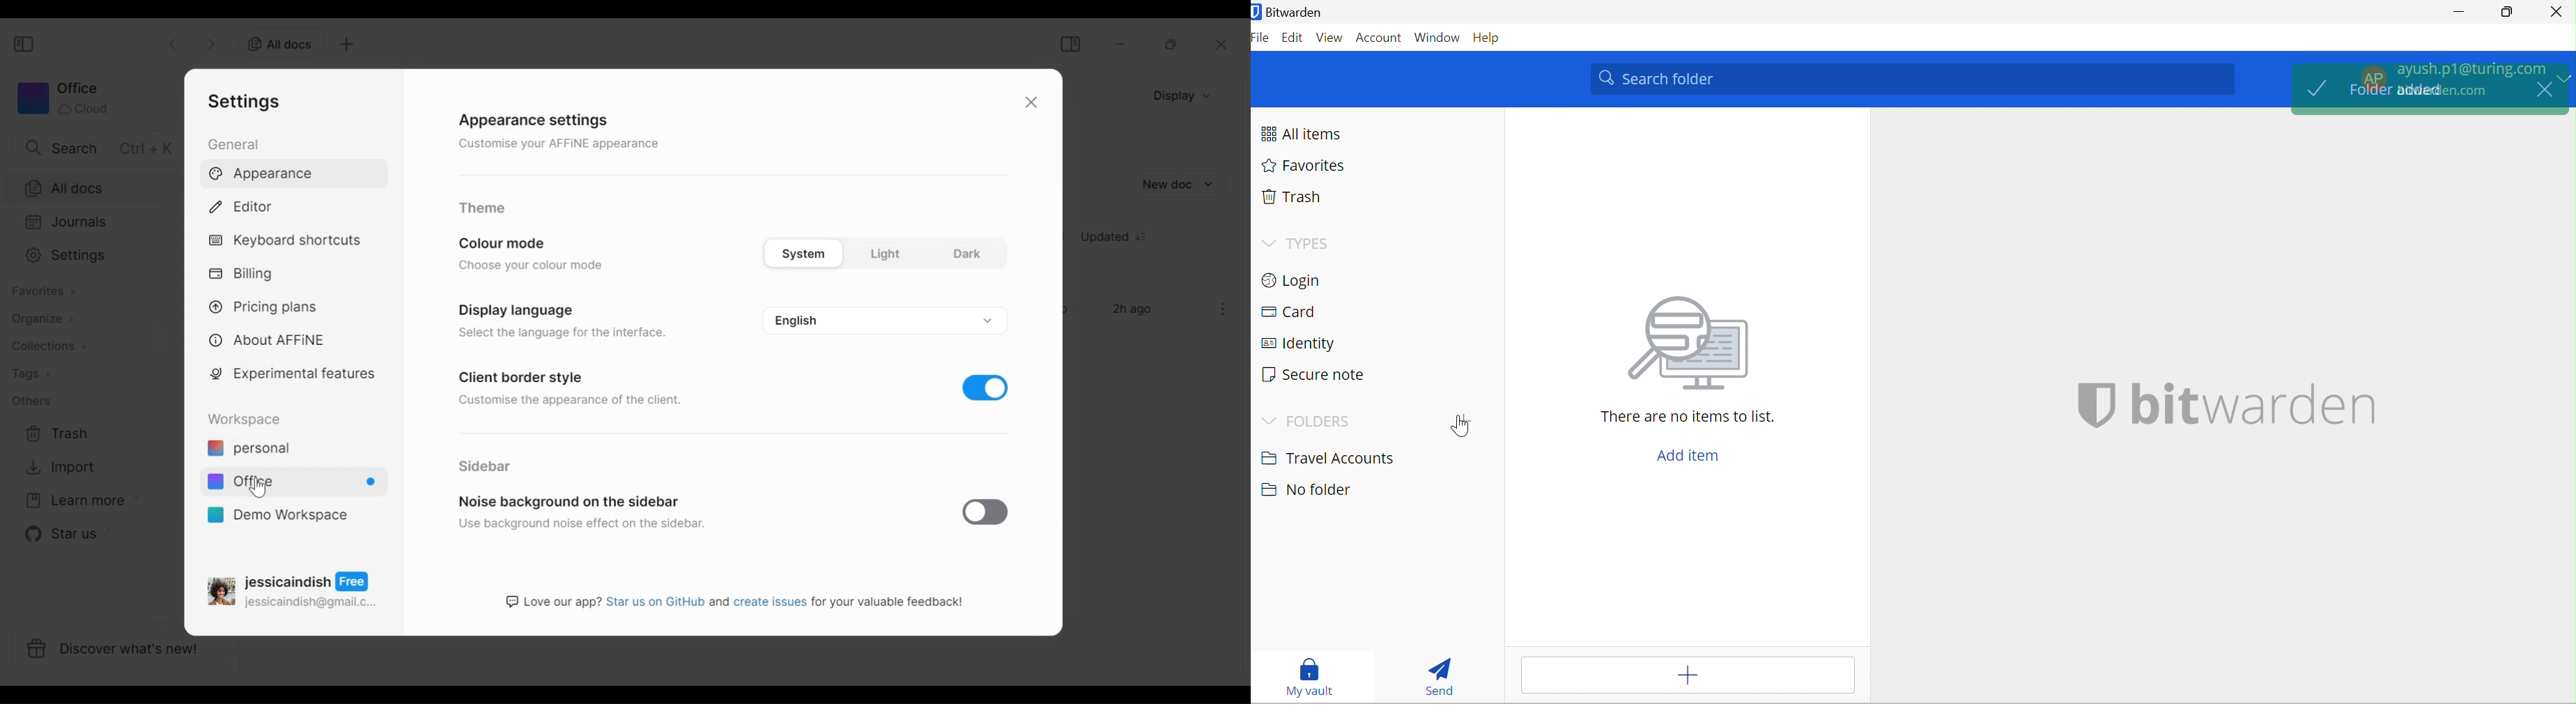  I want to click on Login, so click(1298, 282).